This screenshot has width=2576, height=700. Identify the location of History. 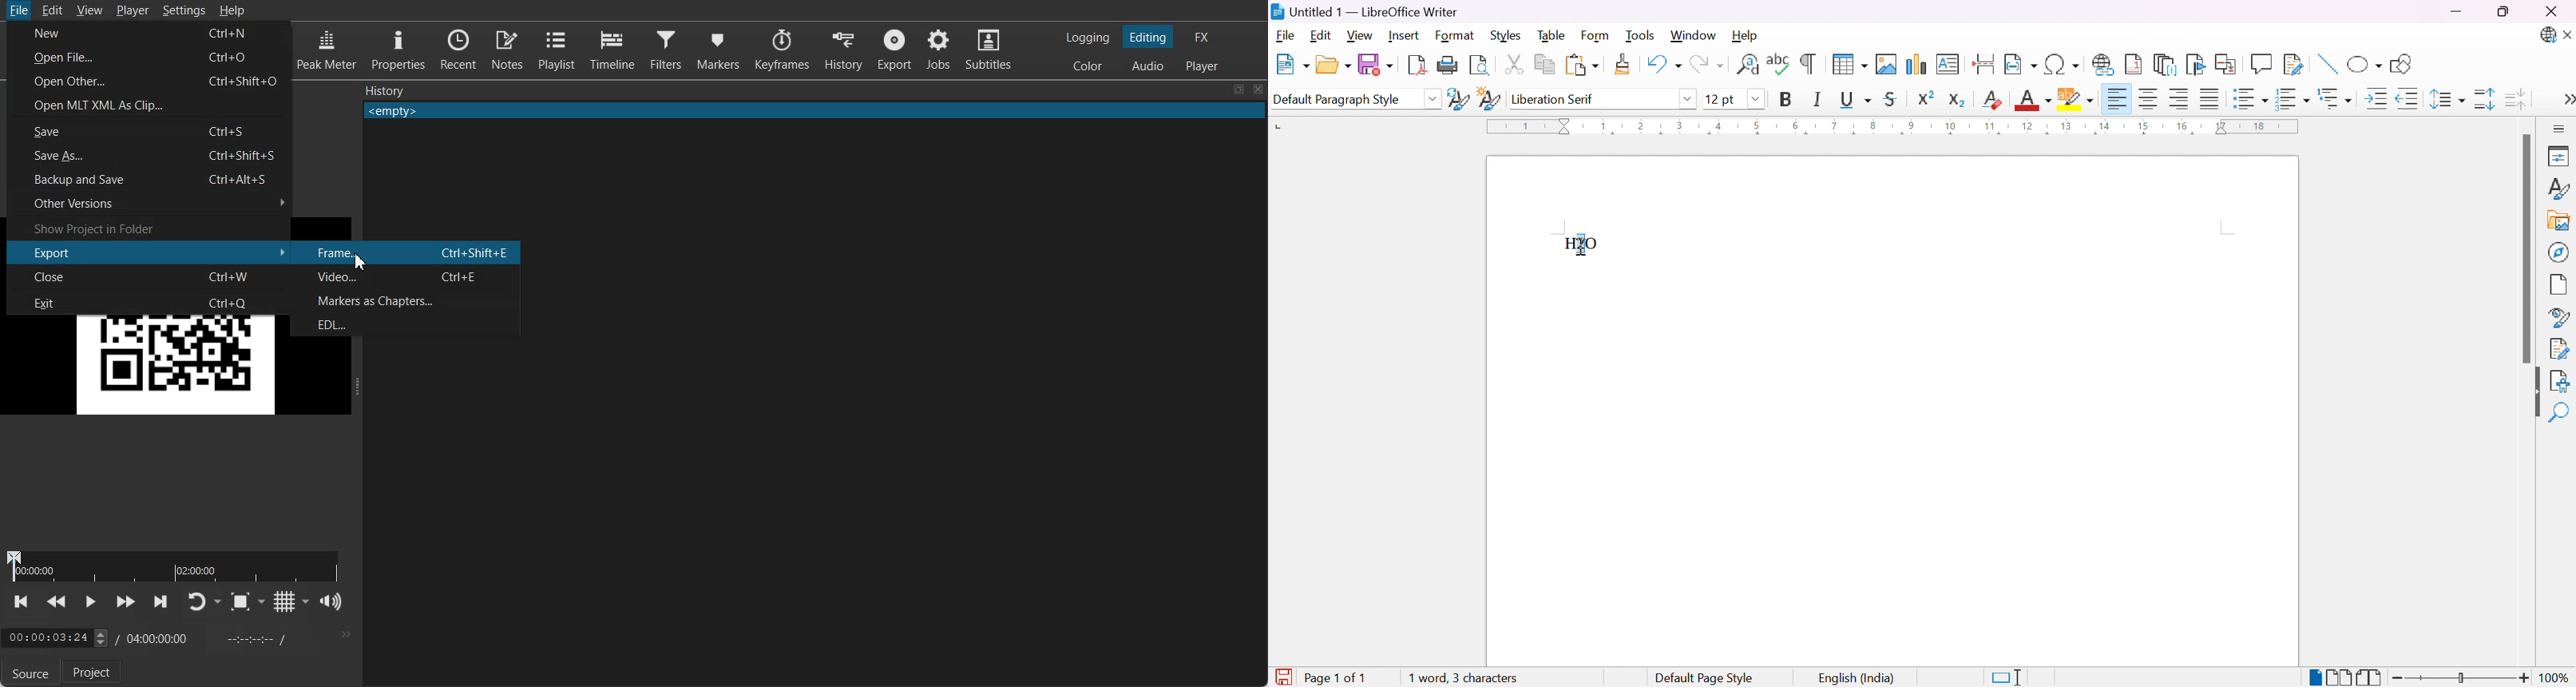
(843, 50).